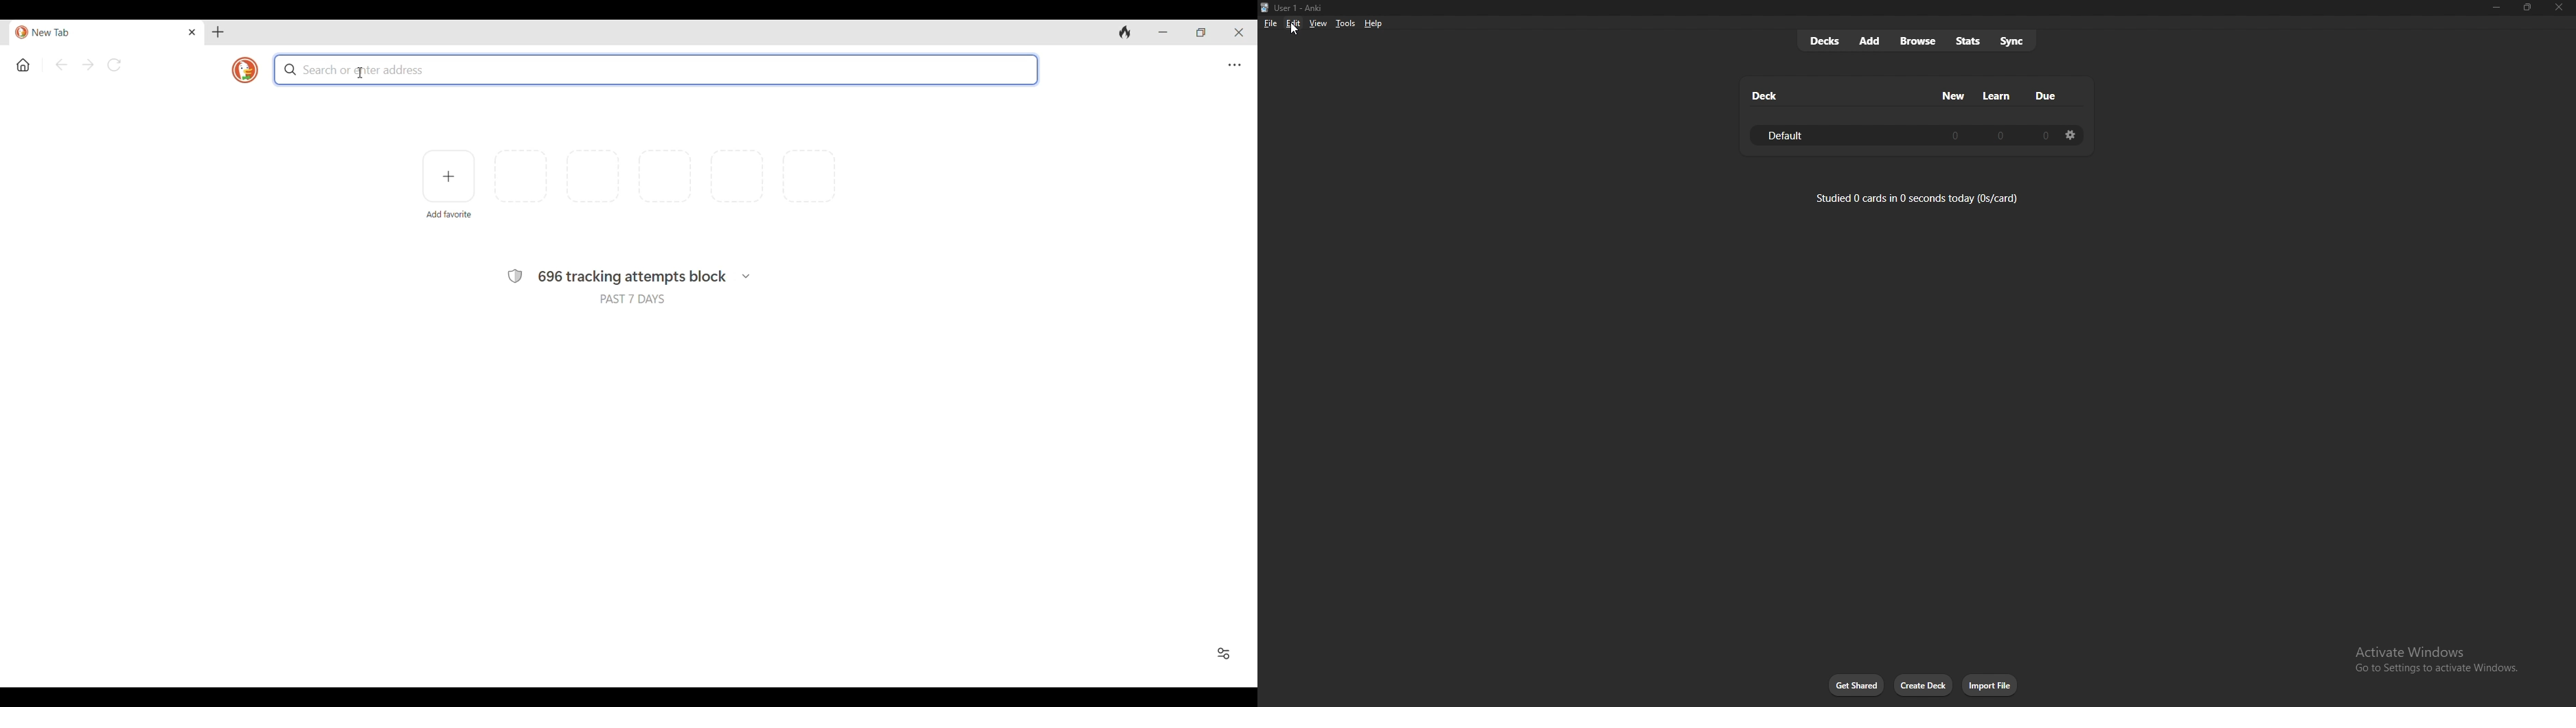 This screenshot has width=2576, height=728. I want to click on import file, so click(1992, 685).